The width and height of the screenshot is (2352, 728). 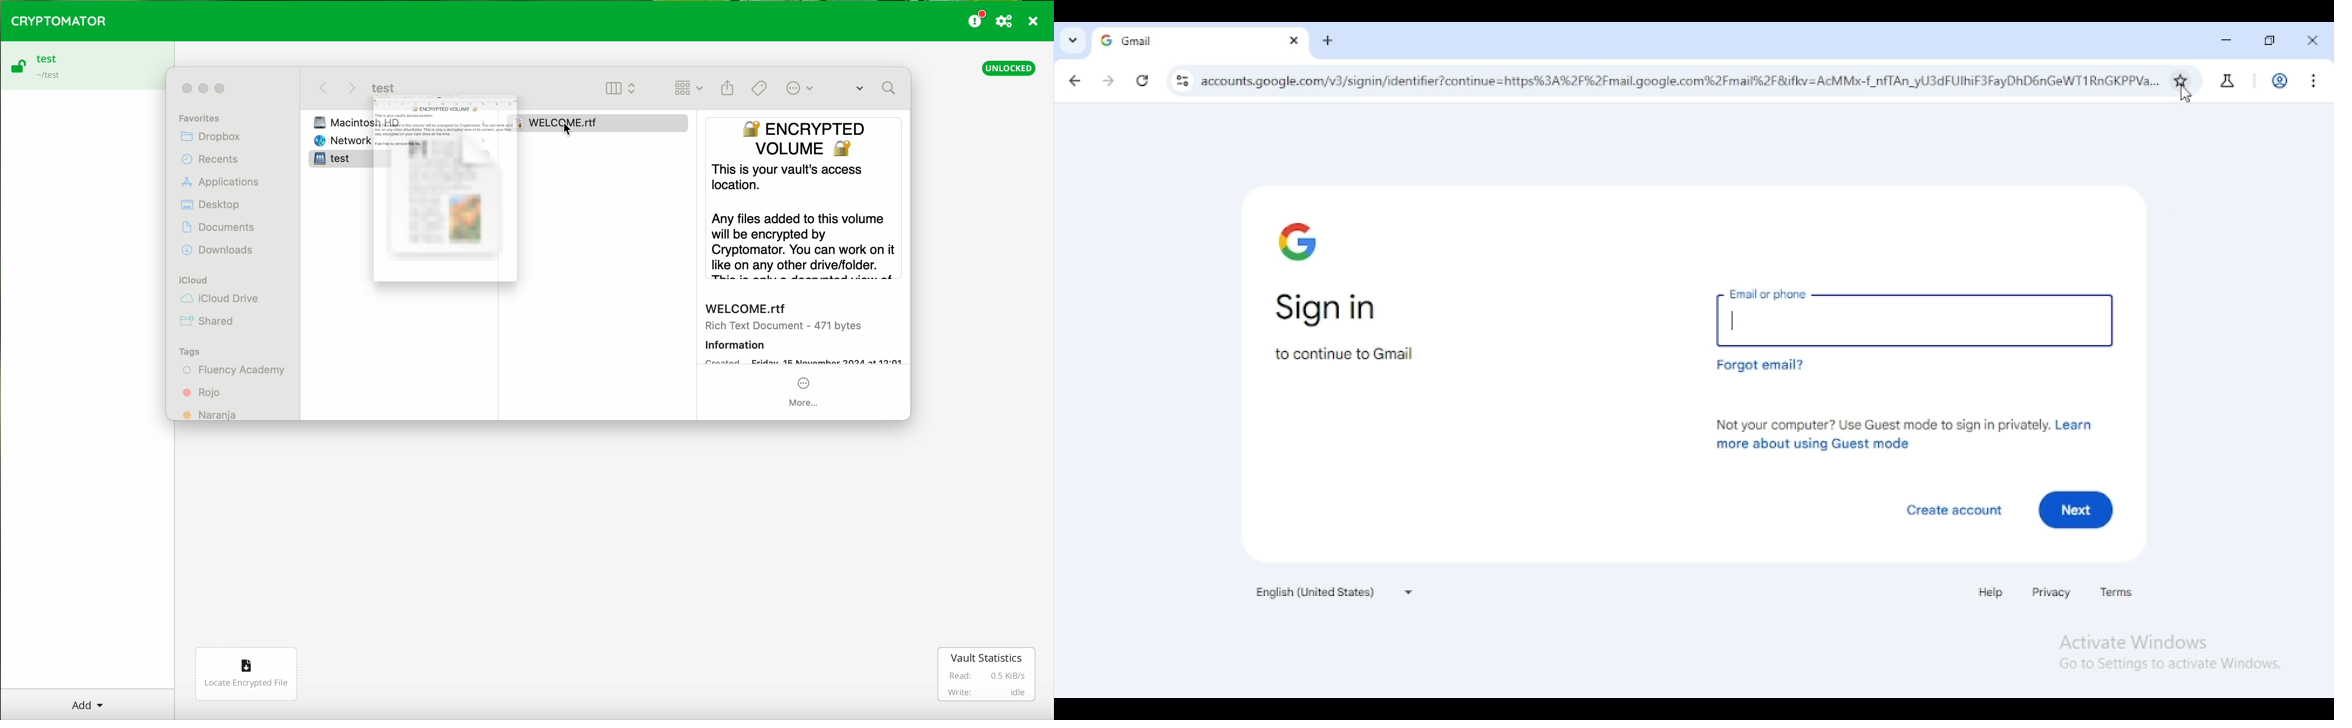 What do you see at coordinates (47, 77) in the screenshot?
I see `~/test` at bounding box center [47, 77].